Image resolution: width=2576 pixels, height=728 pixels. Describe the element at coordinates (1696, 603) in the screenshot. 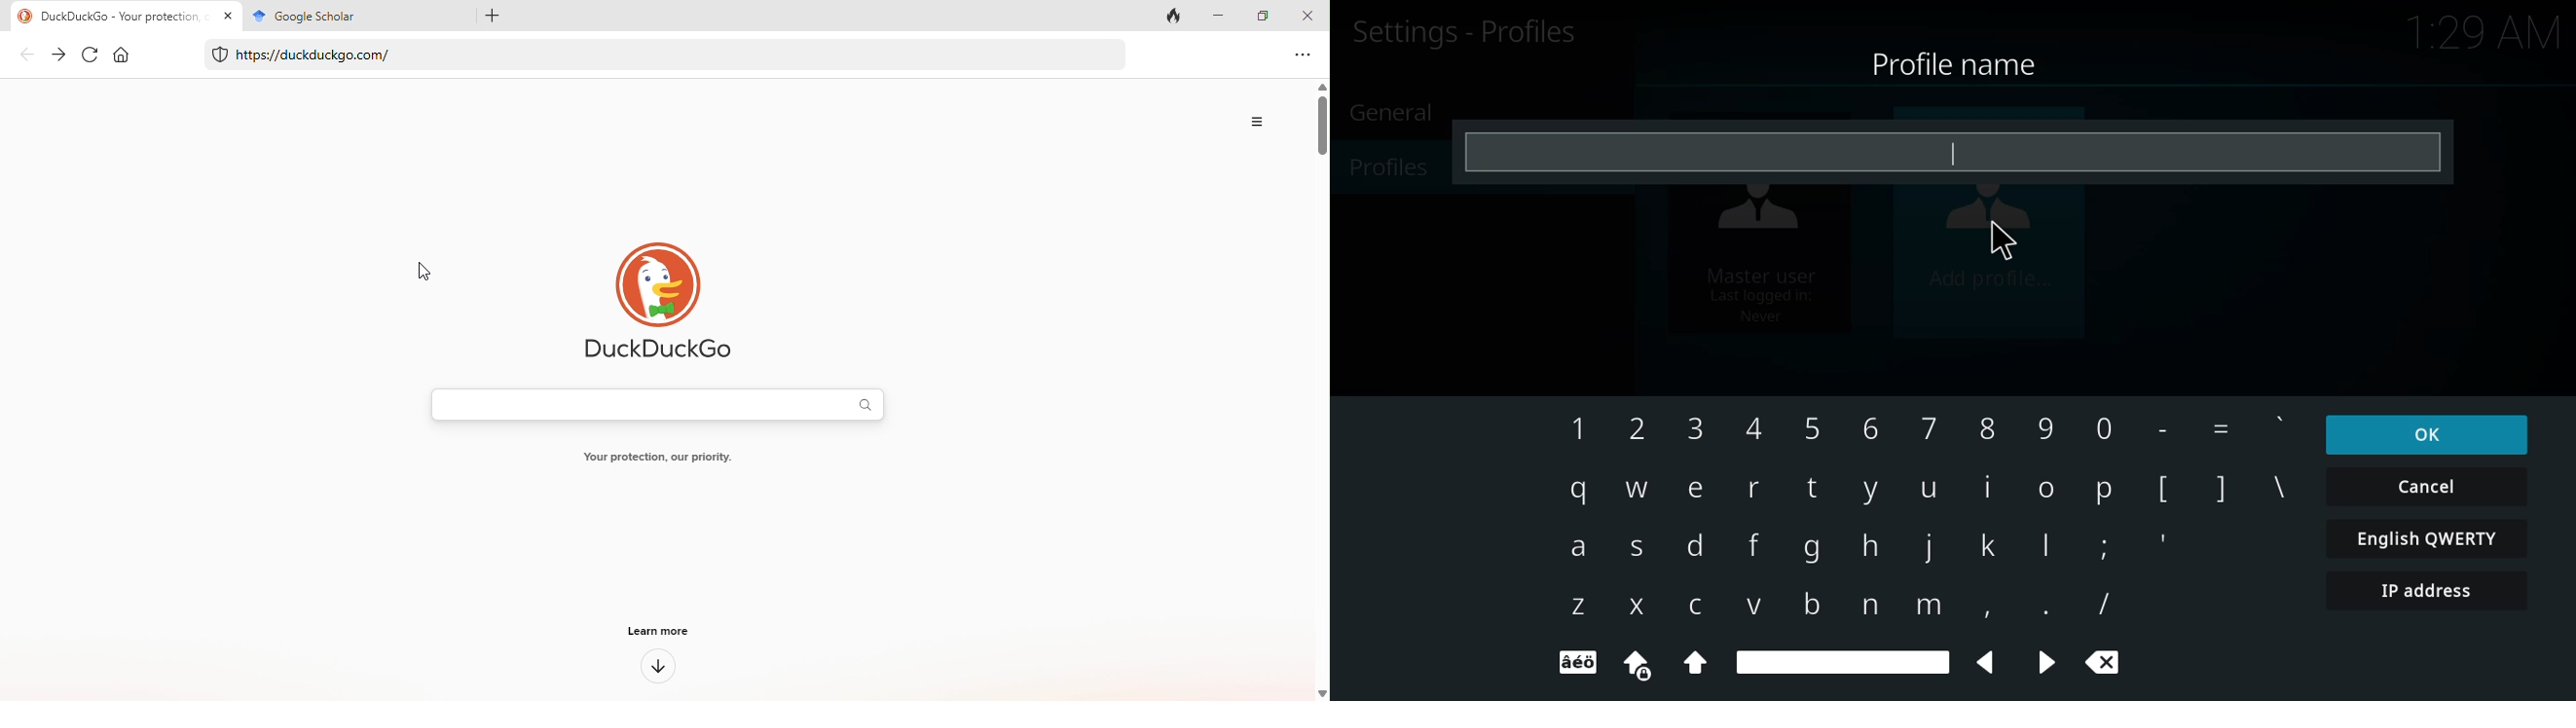

I see `c` at that location.